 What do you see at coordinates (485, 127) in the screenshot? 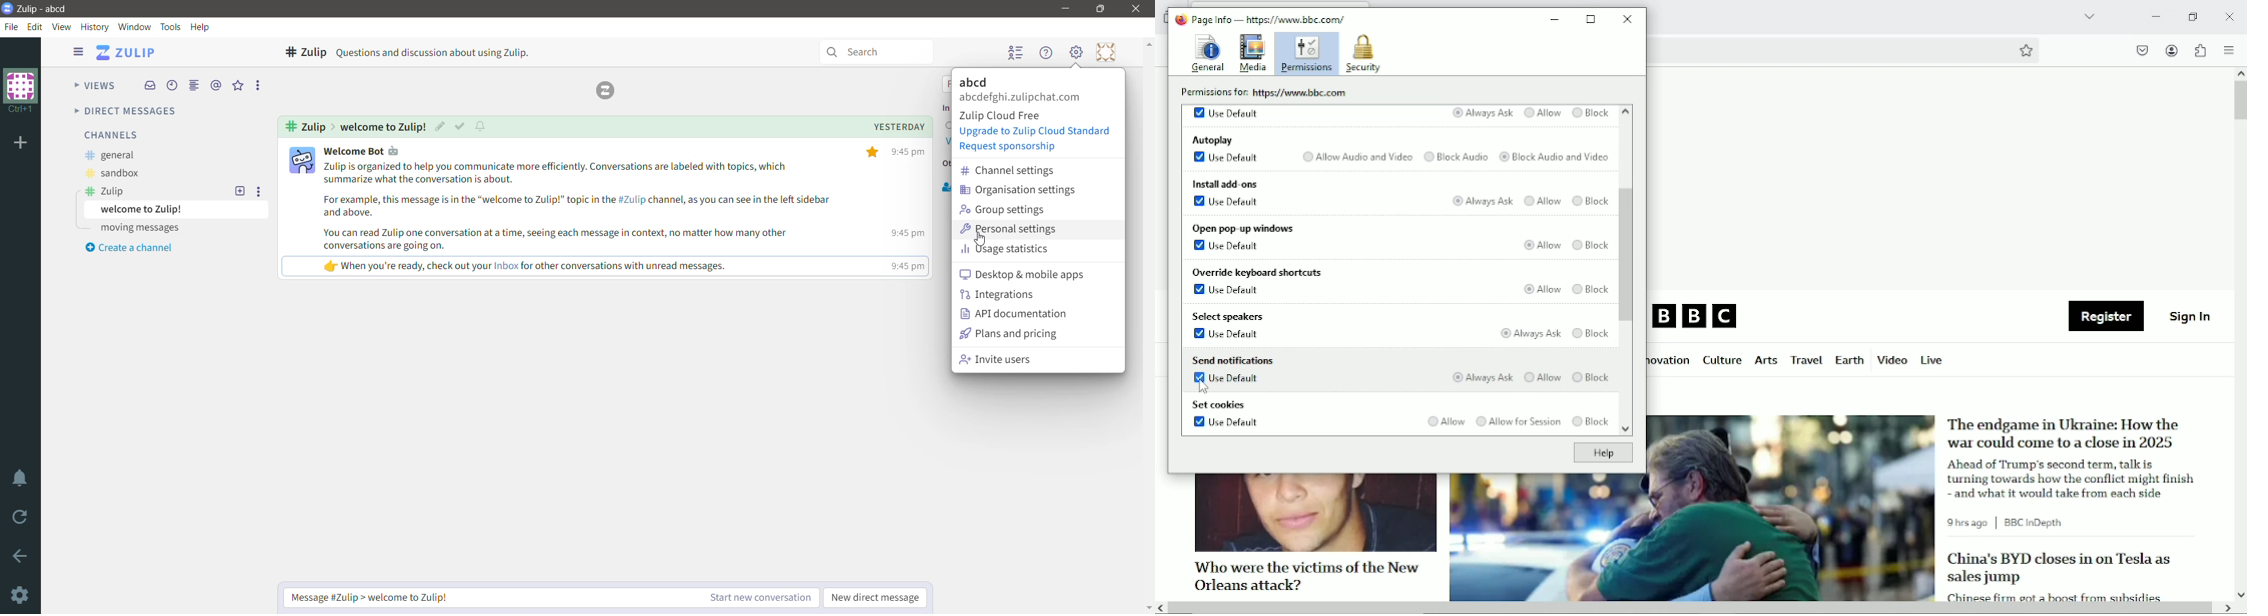
I see `Configure topic notifications` at bounding box center [485, 127].